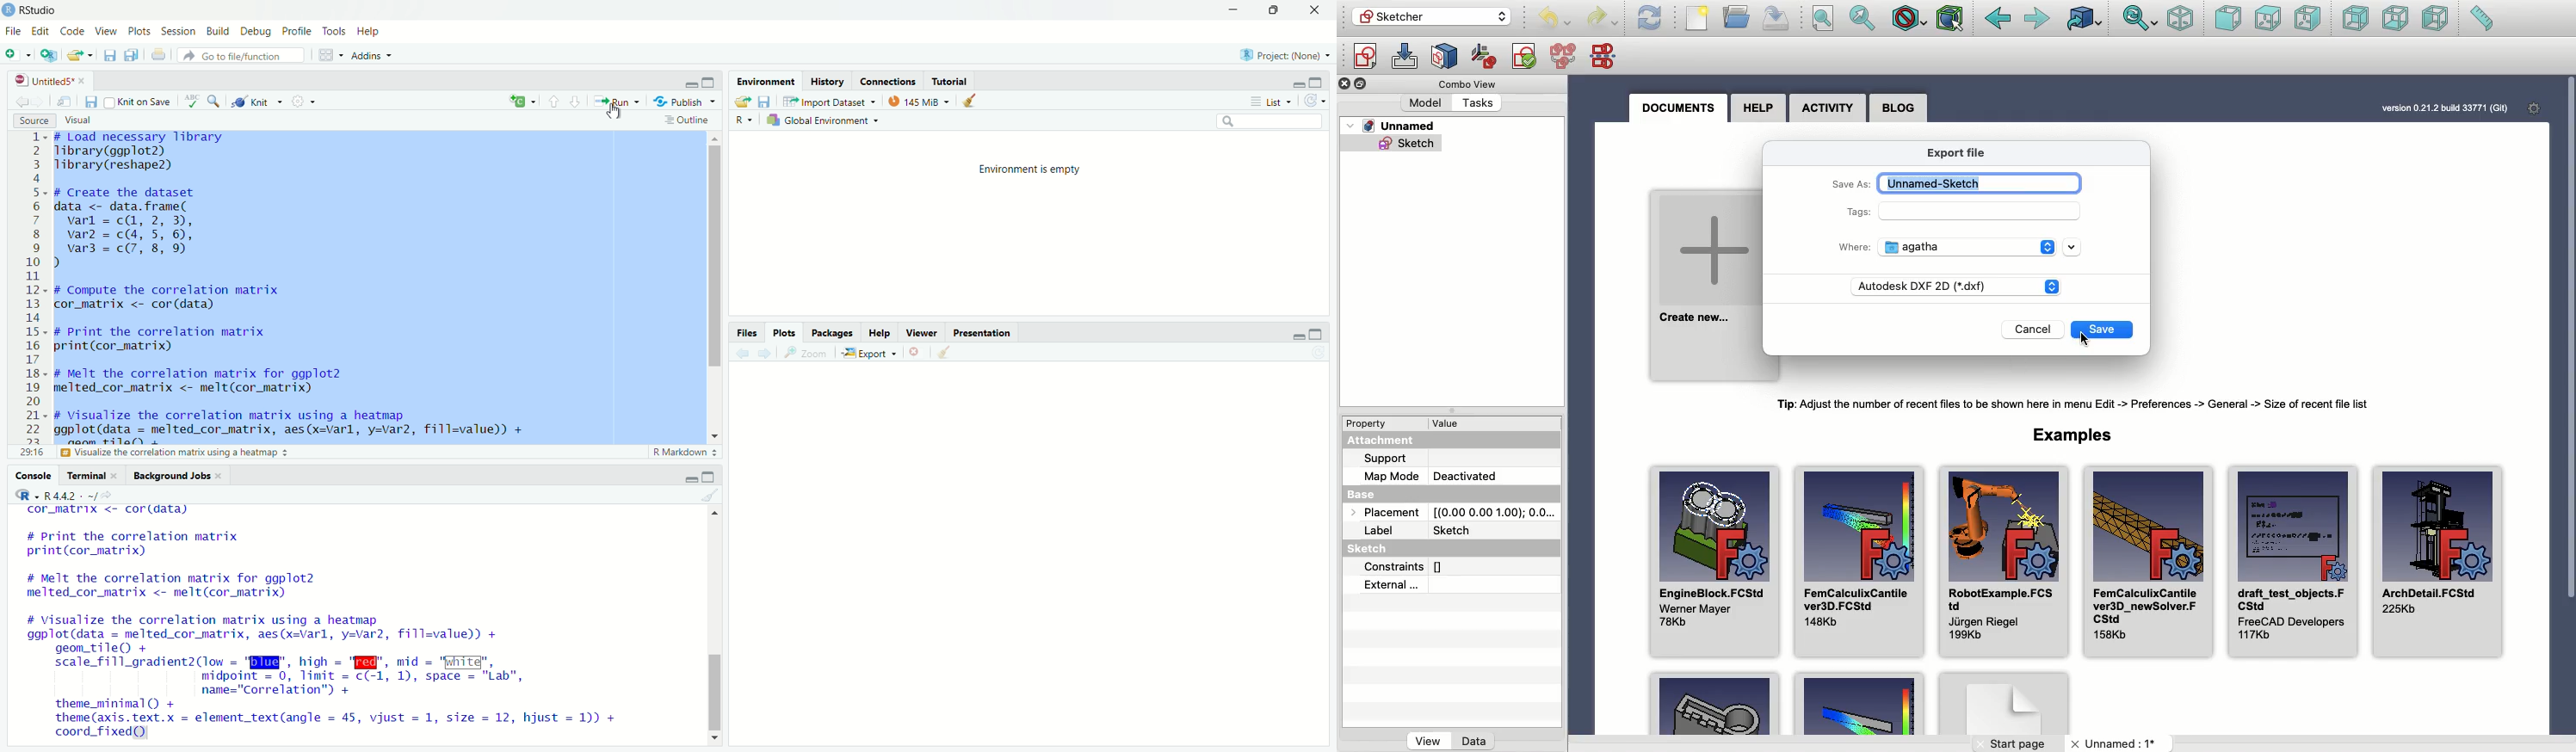 This screenshot has height=756, width=2576. Describe the element at coordinates (370, 32) in the screenshot. I see `help` at that location.